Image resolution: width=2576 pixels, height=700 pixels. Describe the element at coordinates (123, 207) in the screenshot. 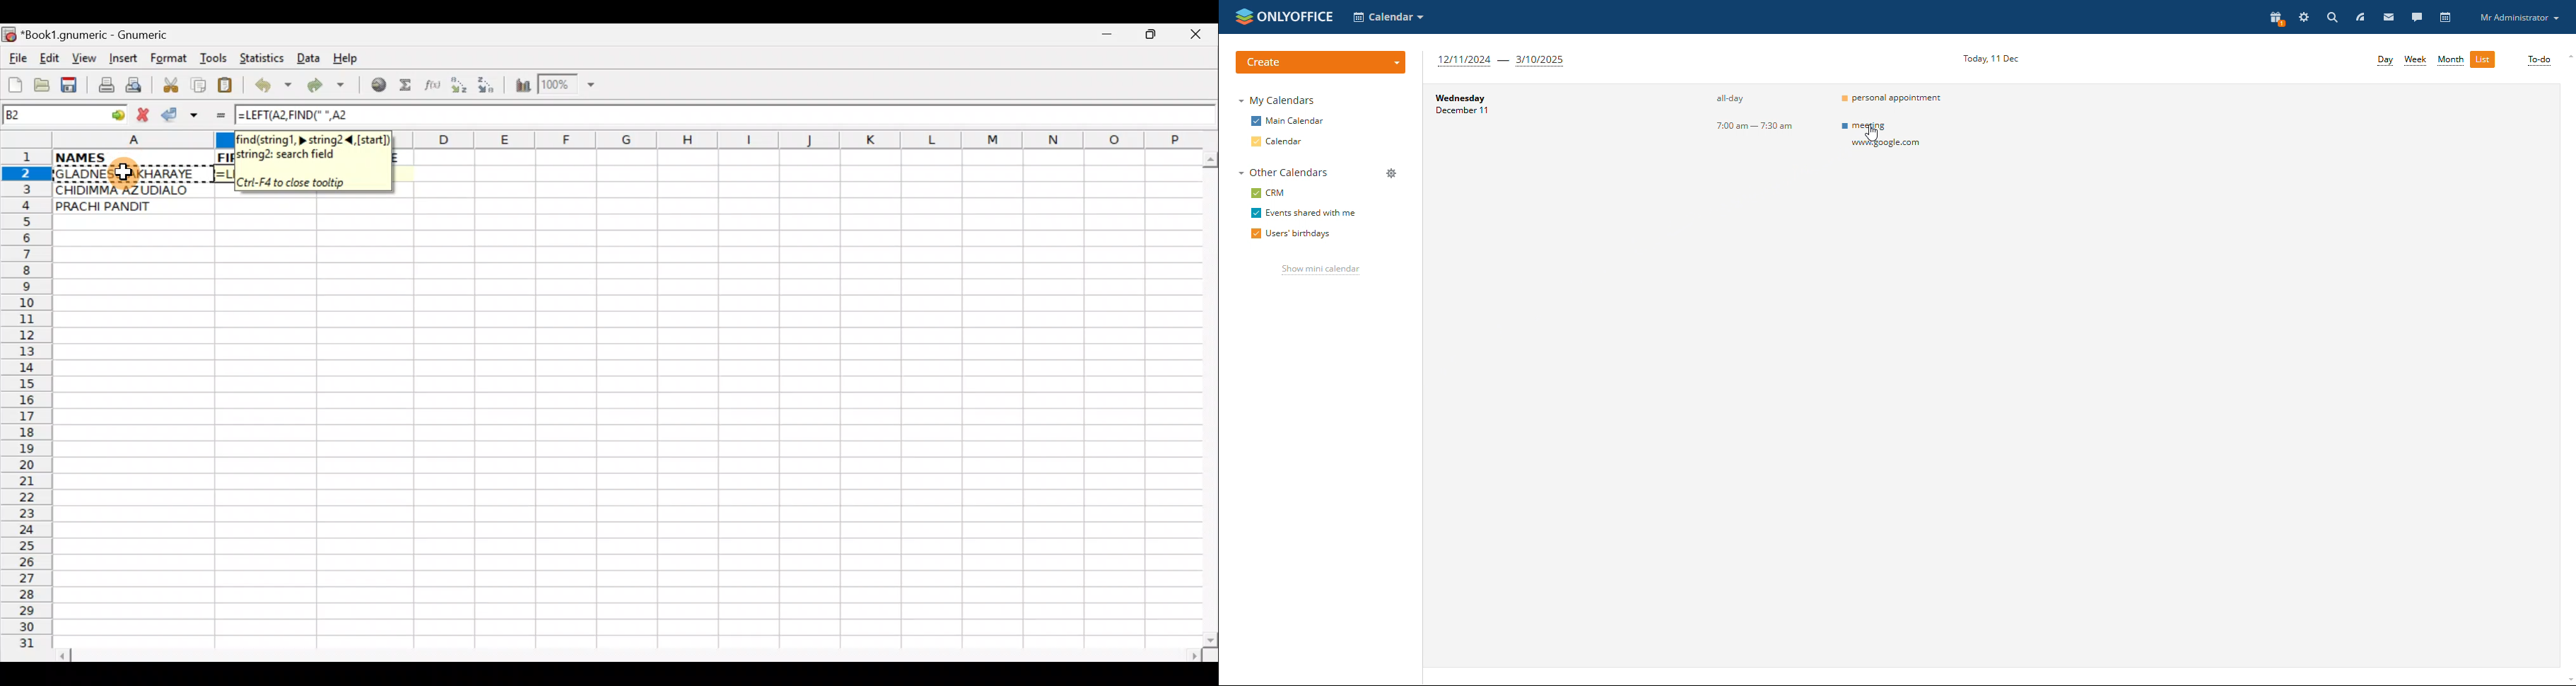

I see `PRACHI PANDIT` at that location.